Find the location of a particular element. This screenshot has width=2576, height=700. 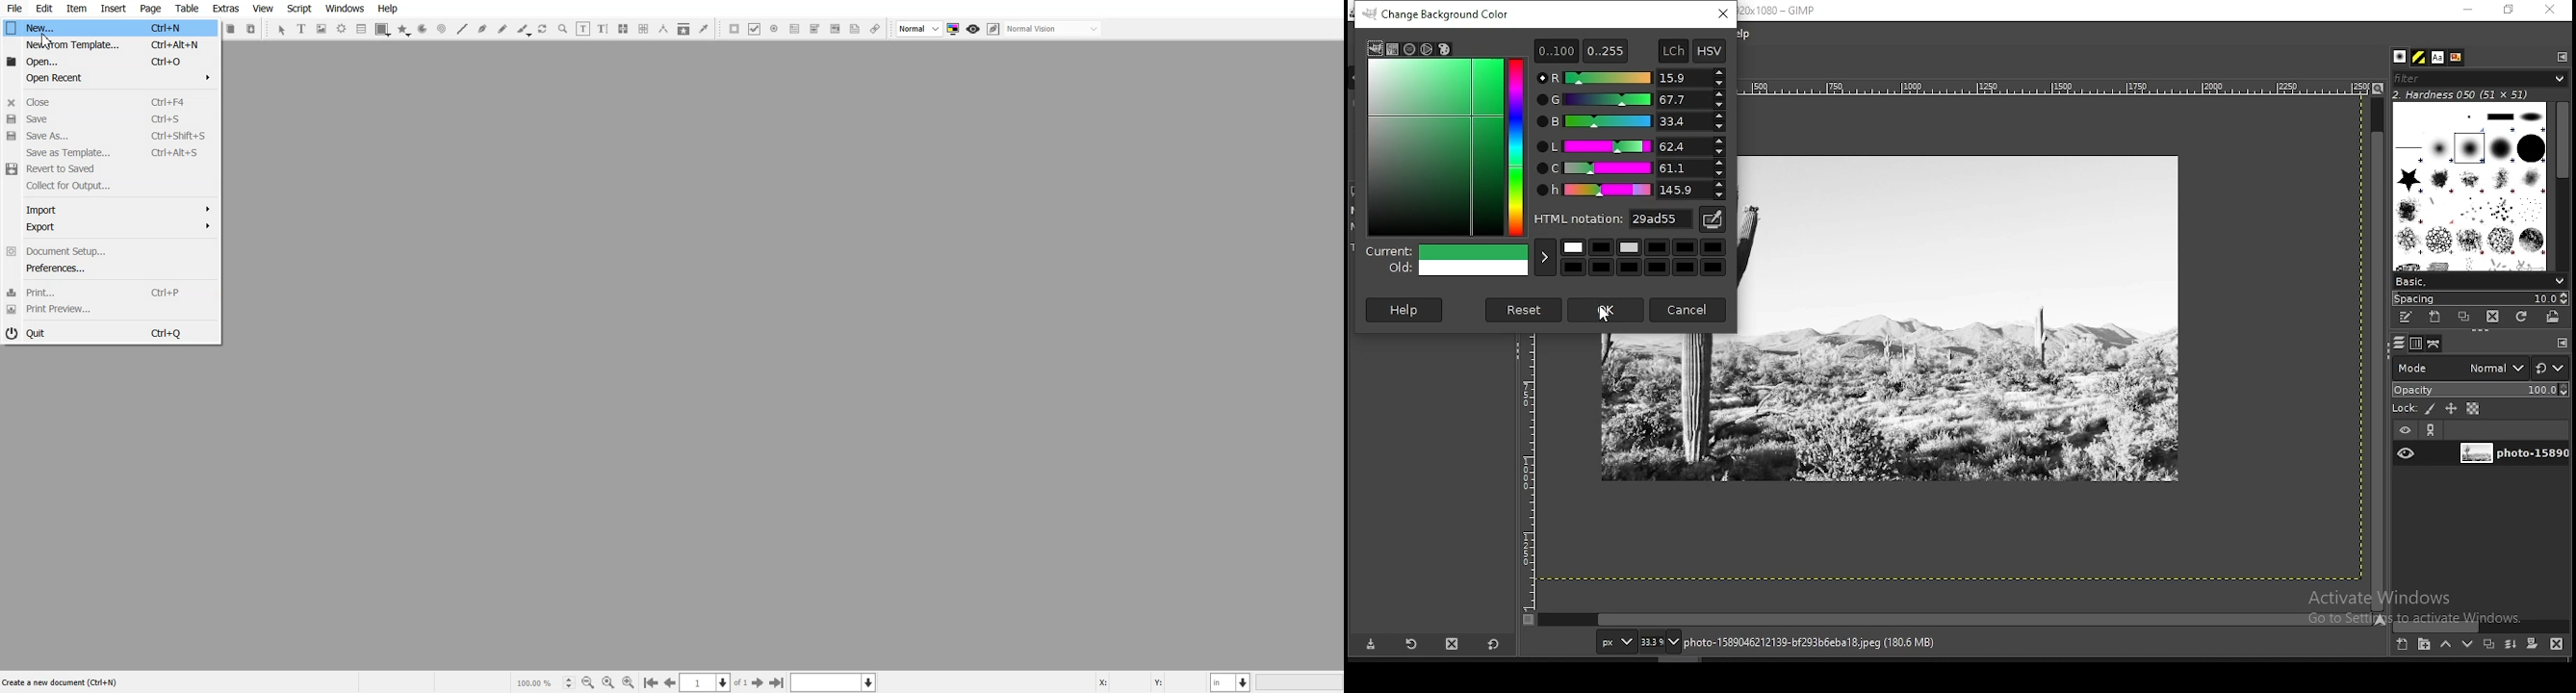

create a new brush is located at coordinates (2437, 318).